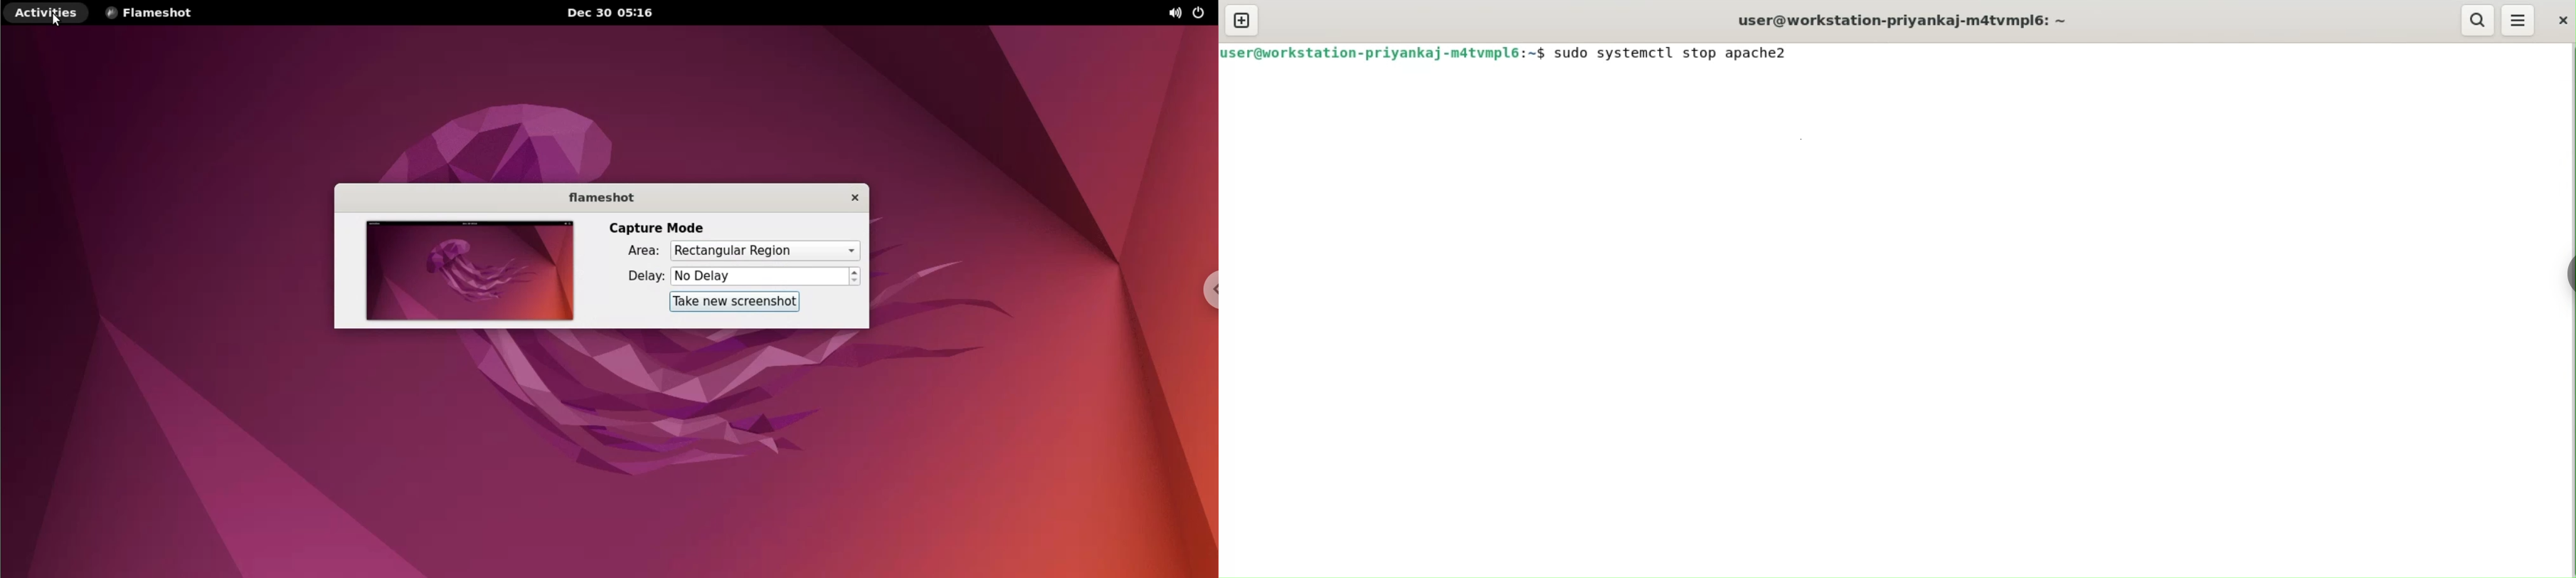 This screenshot has width=2576, height=588. What do you see at coordinates (1242, 20) in the screenshot?
I see `new tab` at bounding box center [1242, 20].